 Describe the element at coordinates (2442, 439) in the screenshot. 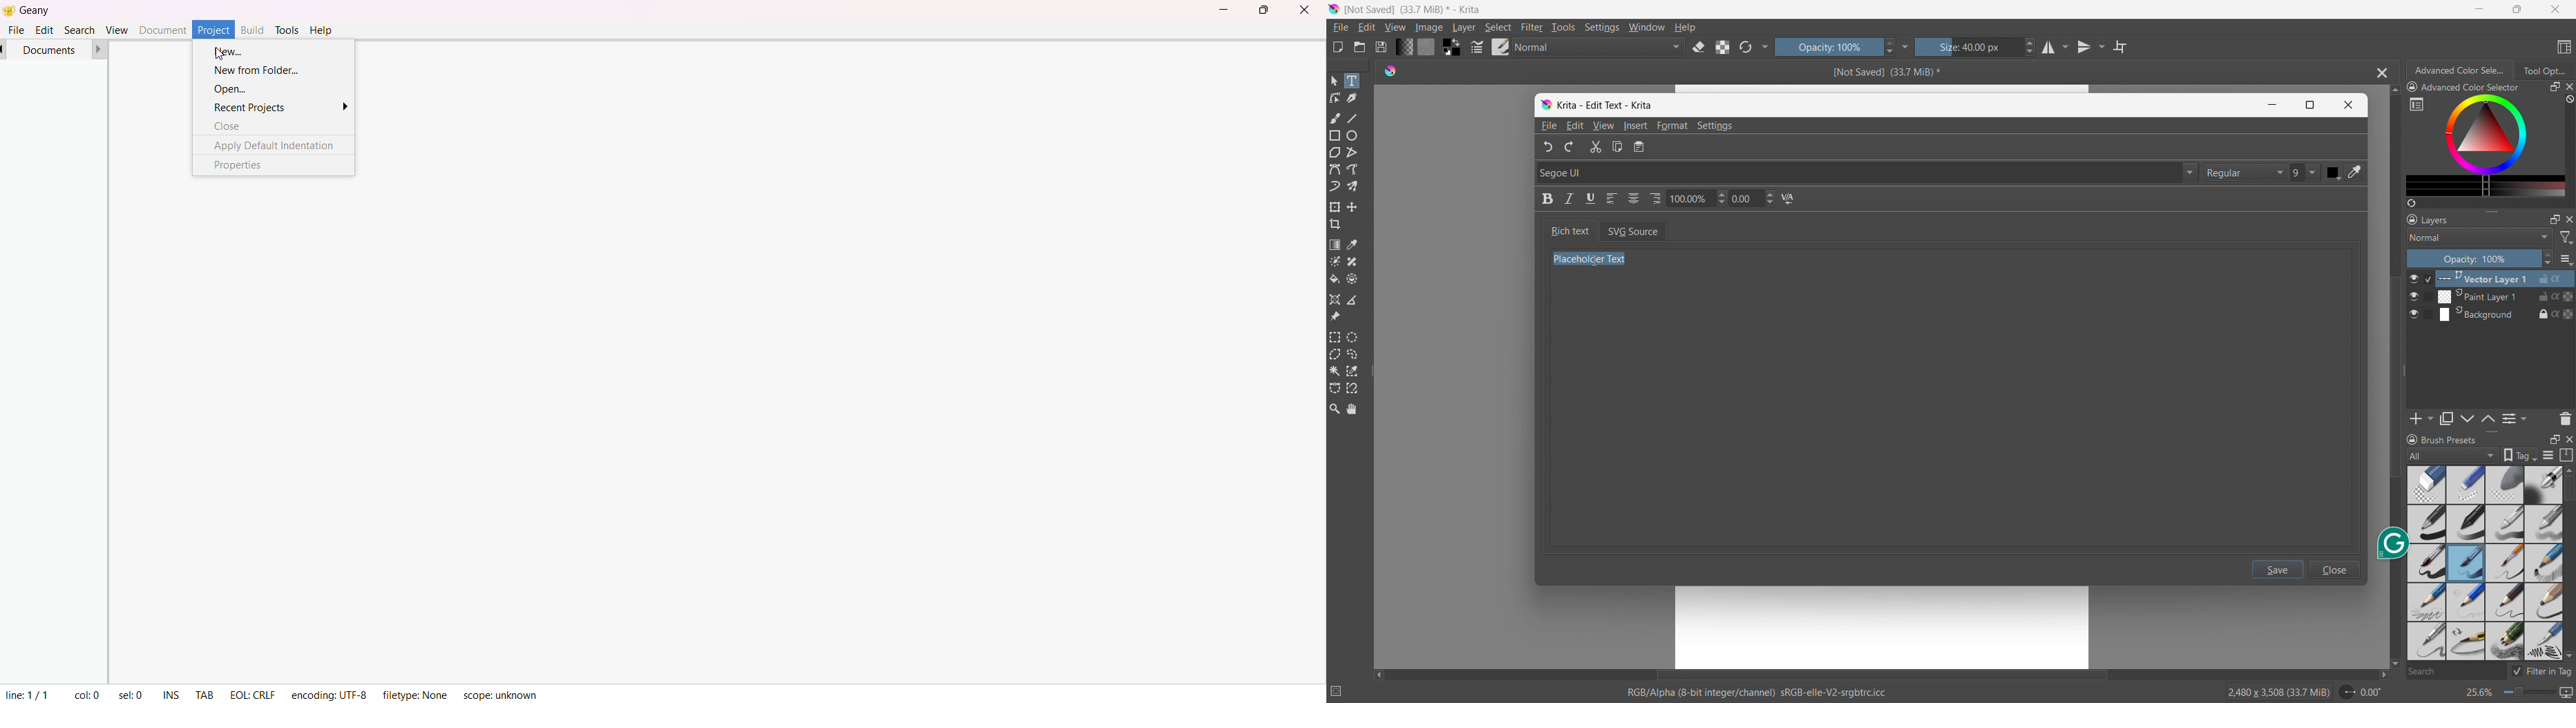

I see `brush presets` at that location.